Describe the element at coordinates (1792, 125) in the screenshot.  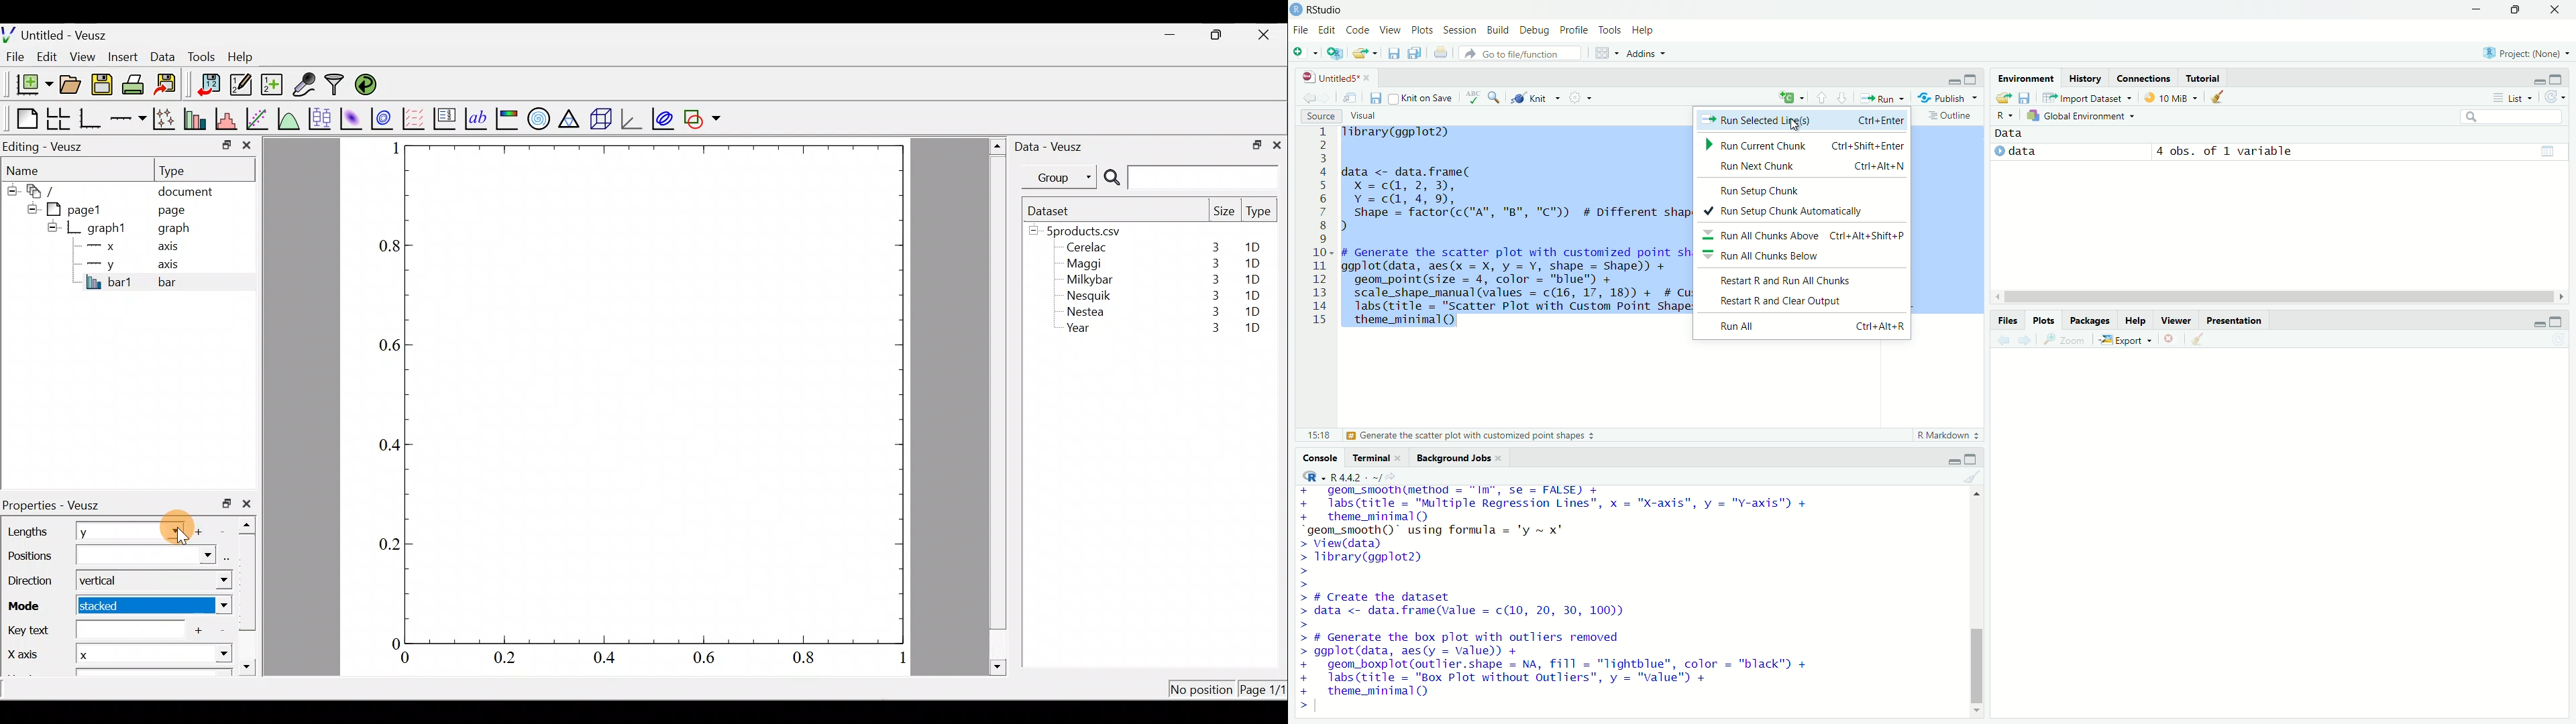
I see `cursor` at that location.